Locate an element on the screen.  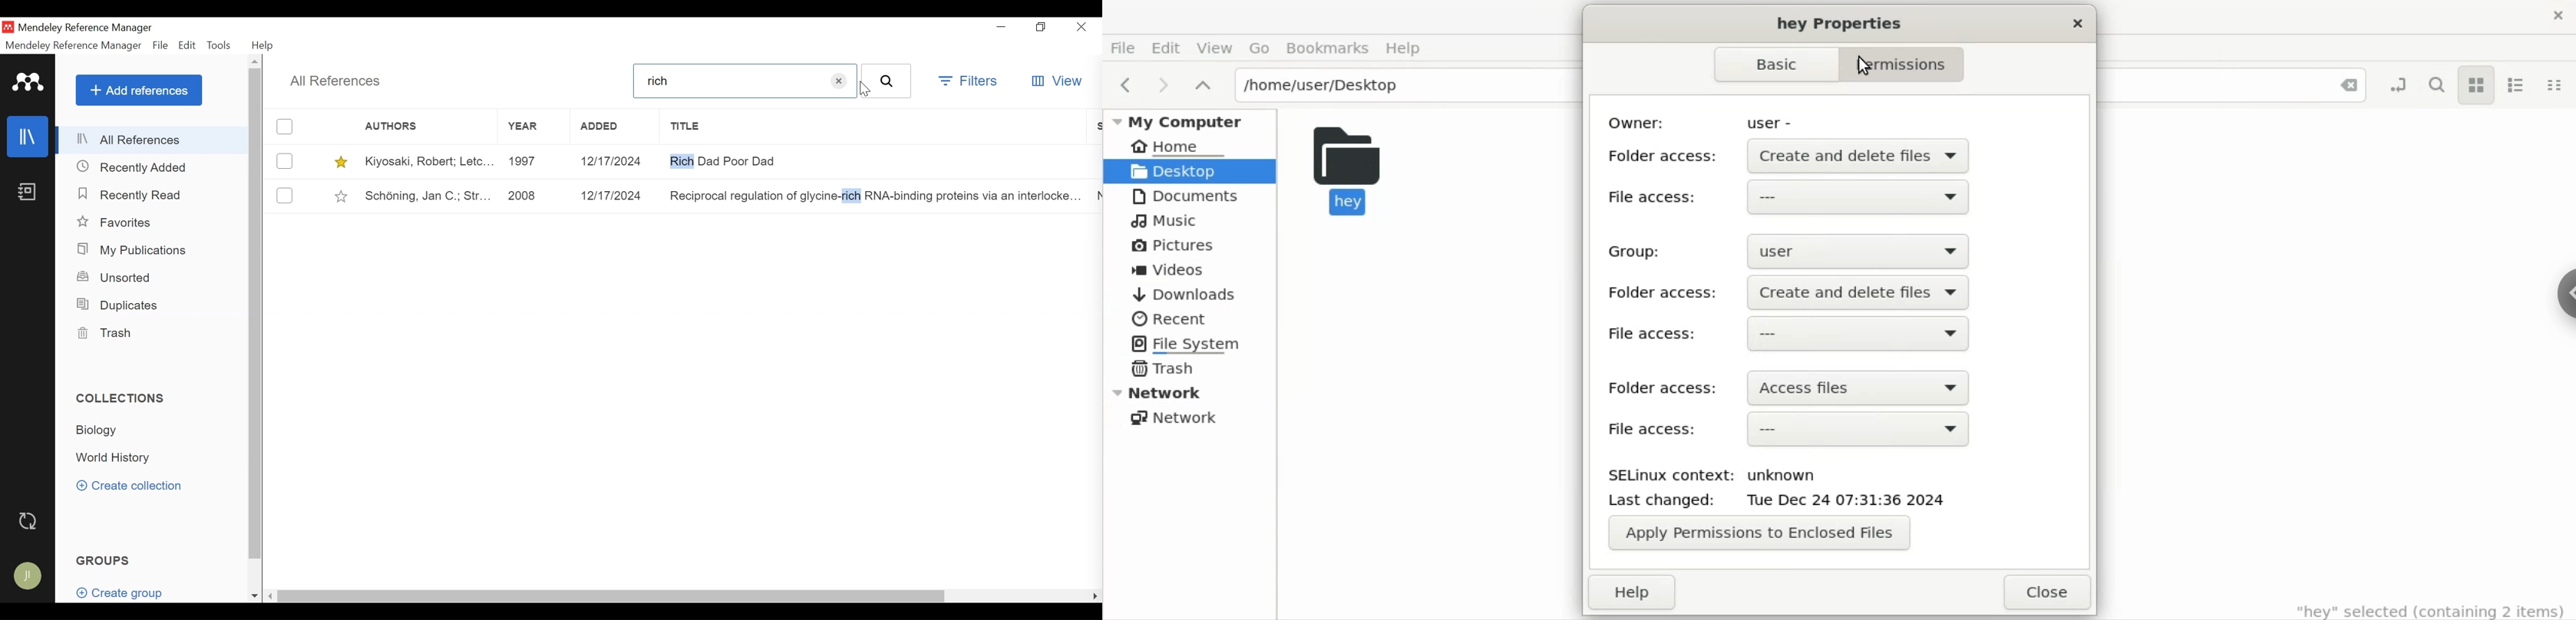
Edit is located at coordinates (188, 45).